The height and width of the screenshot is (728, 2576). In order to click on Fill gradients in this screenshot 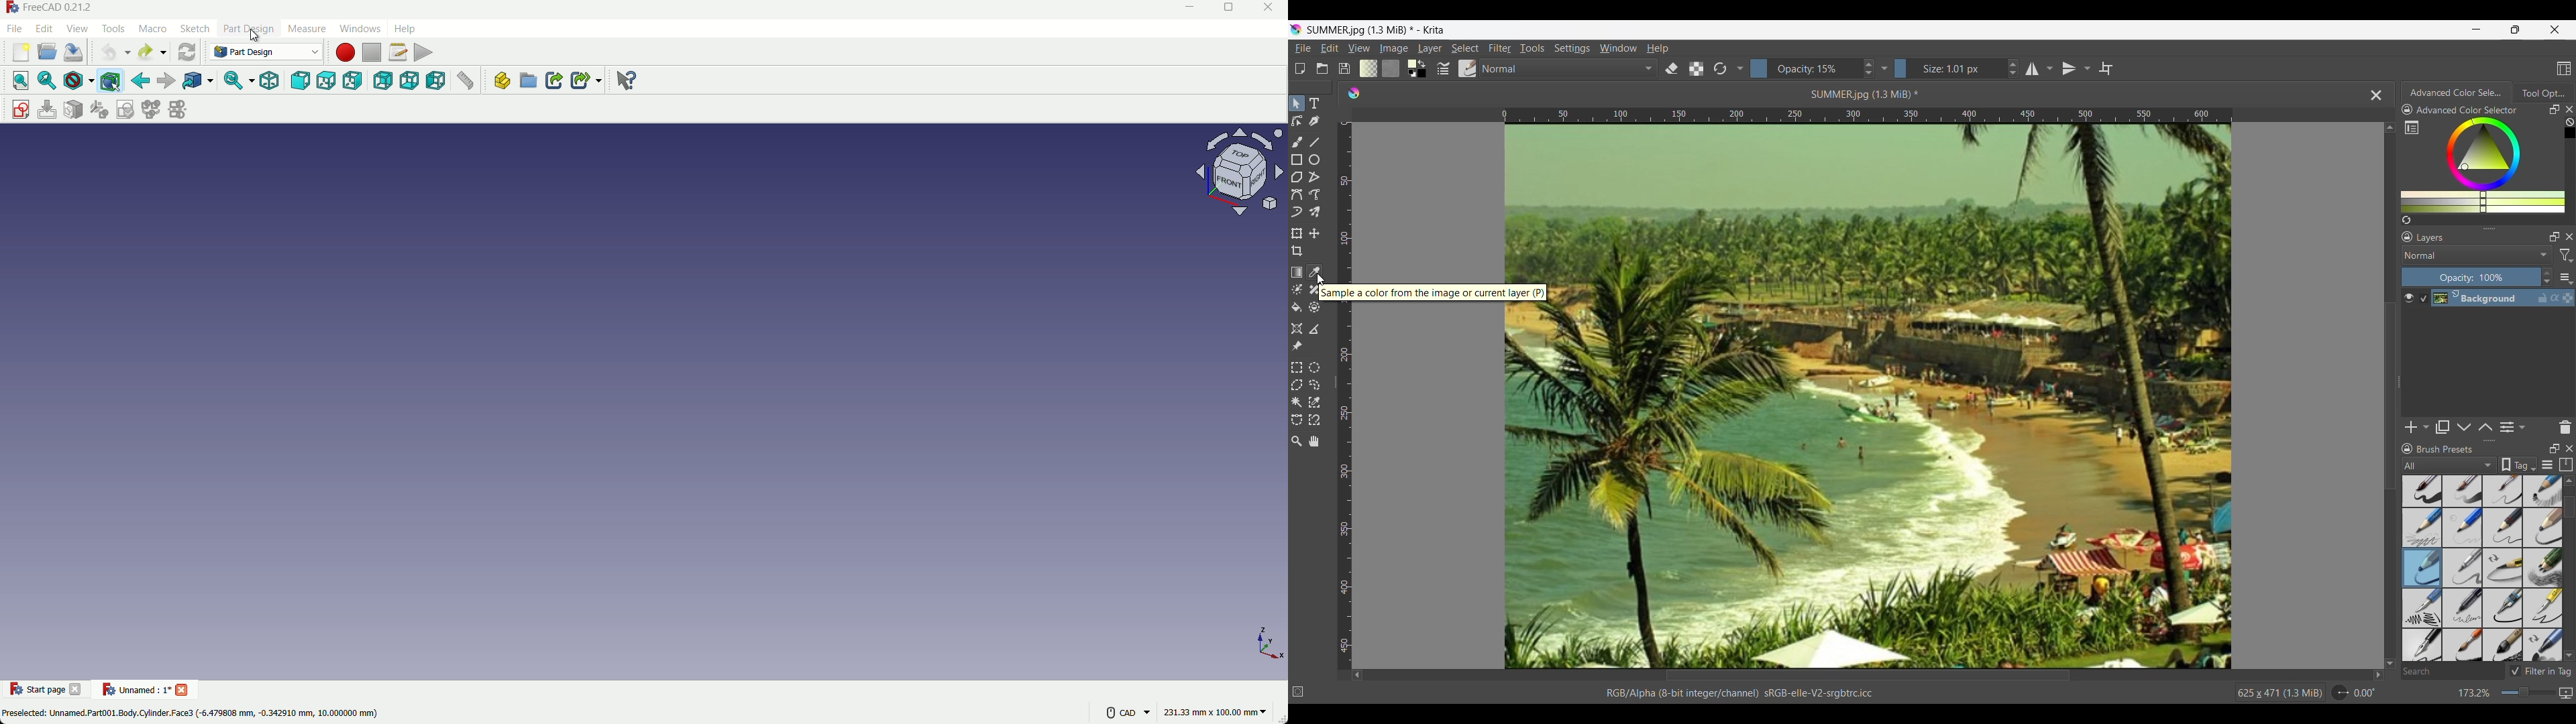, I will do `click(1368, 68)`.